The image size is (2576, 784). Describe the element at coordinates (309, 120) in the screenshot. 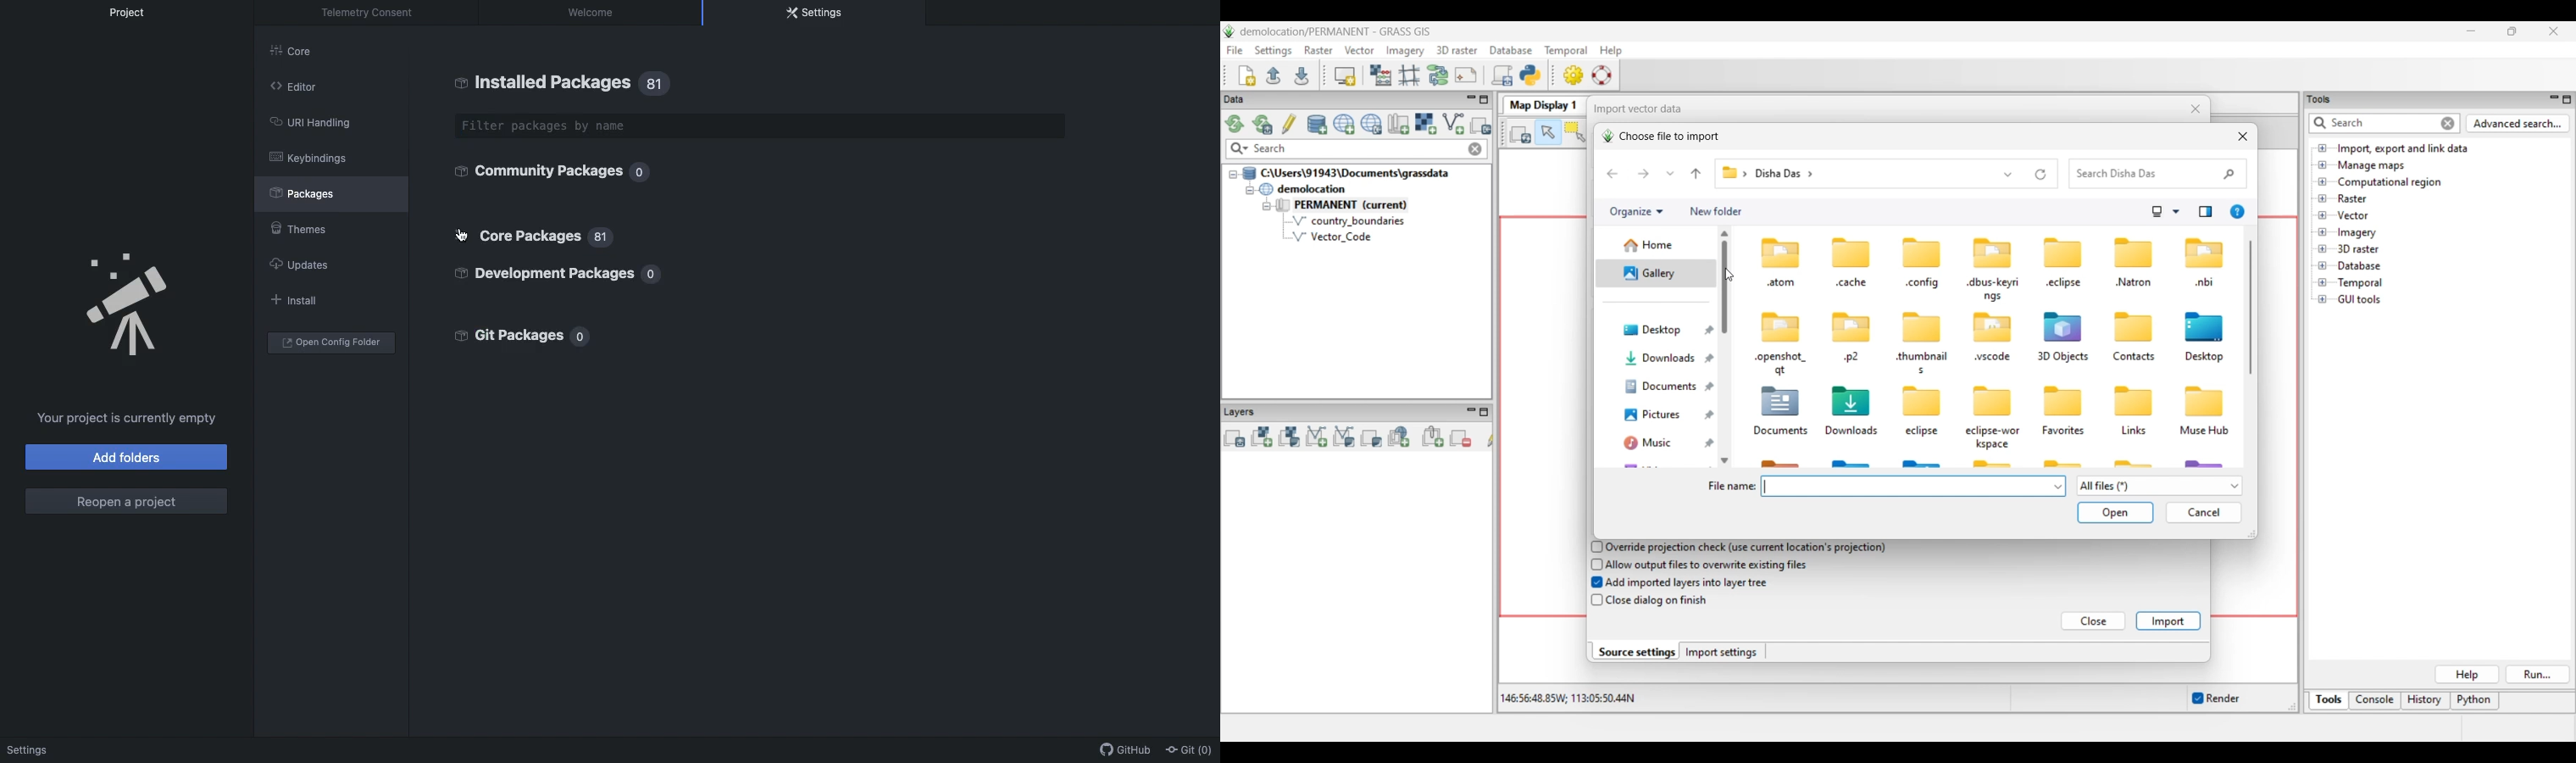

I see `URL handling` at that location.